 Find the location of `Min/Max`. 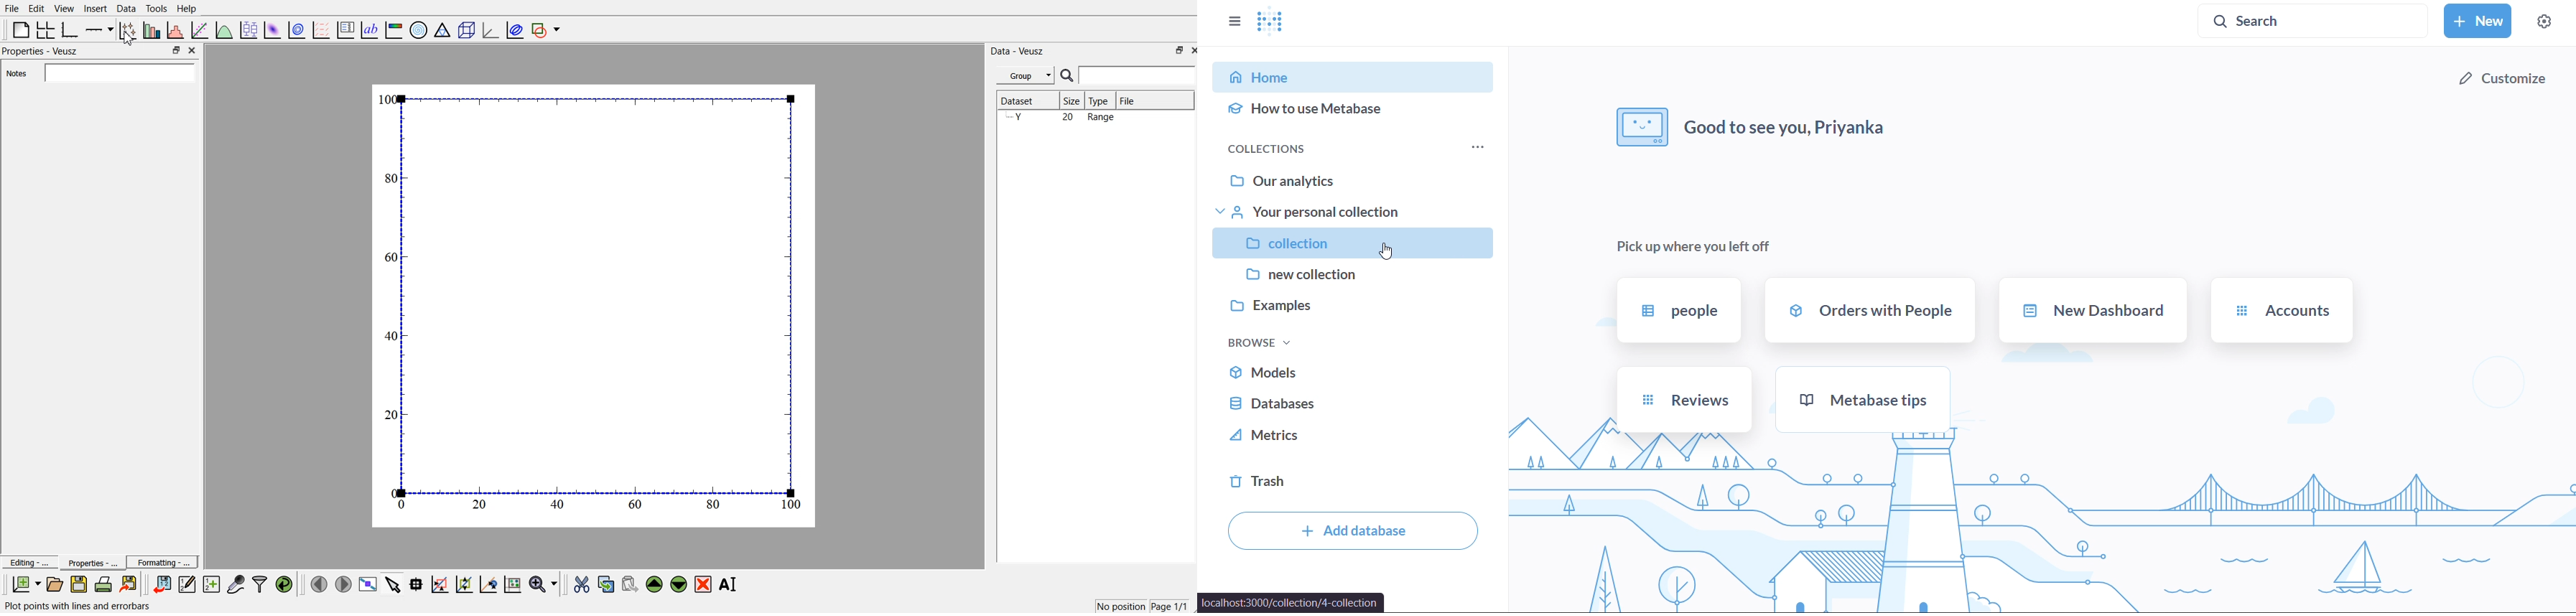

Min/Max is located at coordinates (176, 50).